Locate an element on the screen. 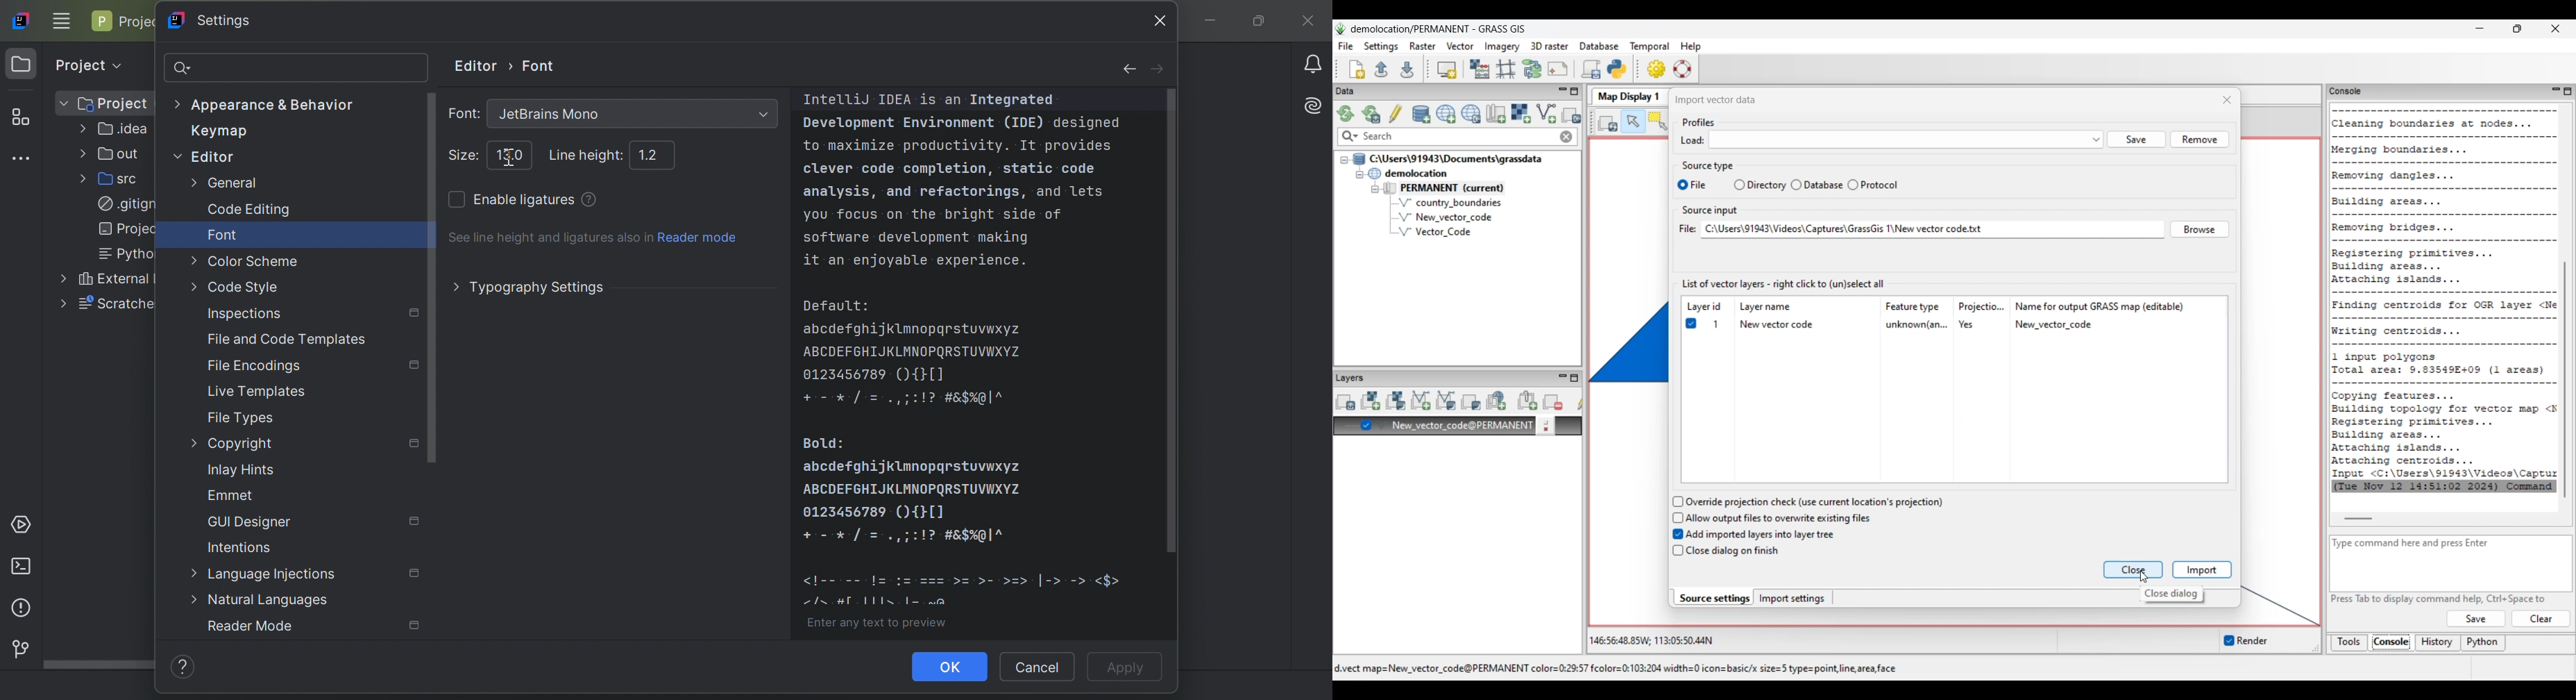 The height and width of the screenshot is (700, 2576). Enable ligatures is located at coordinates (525, 200).